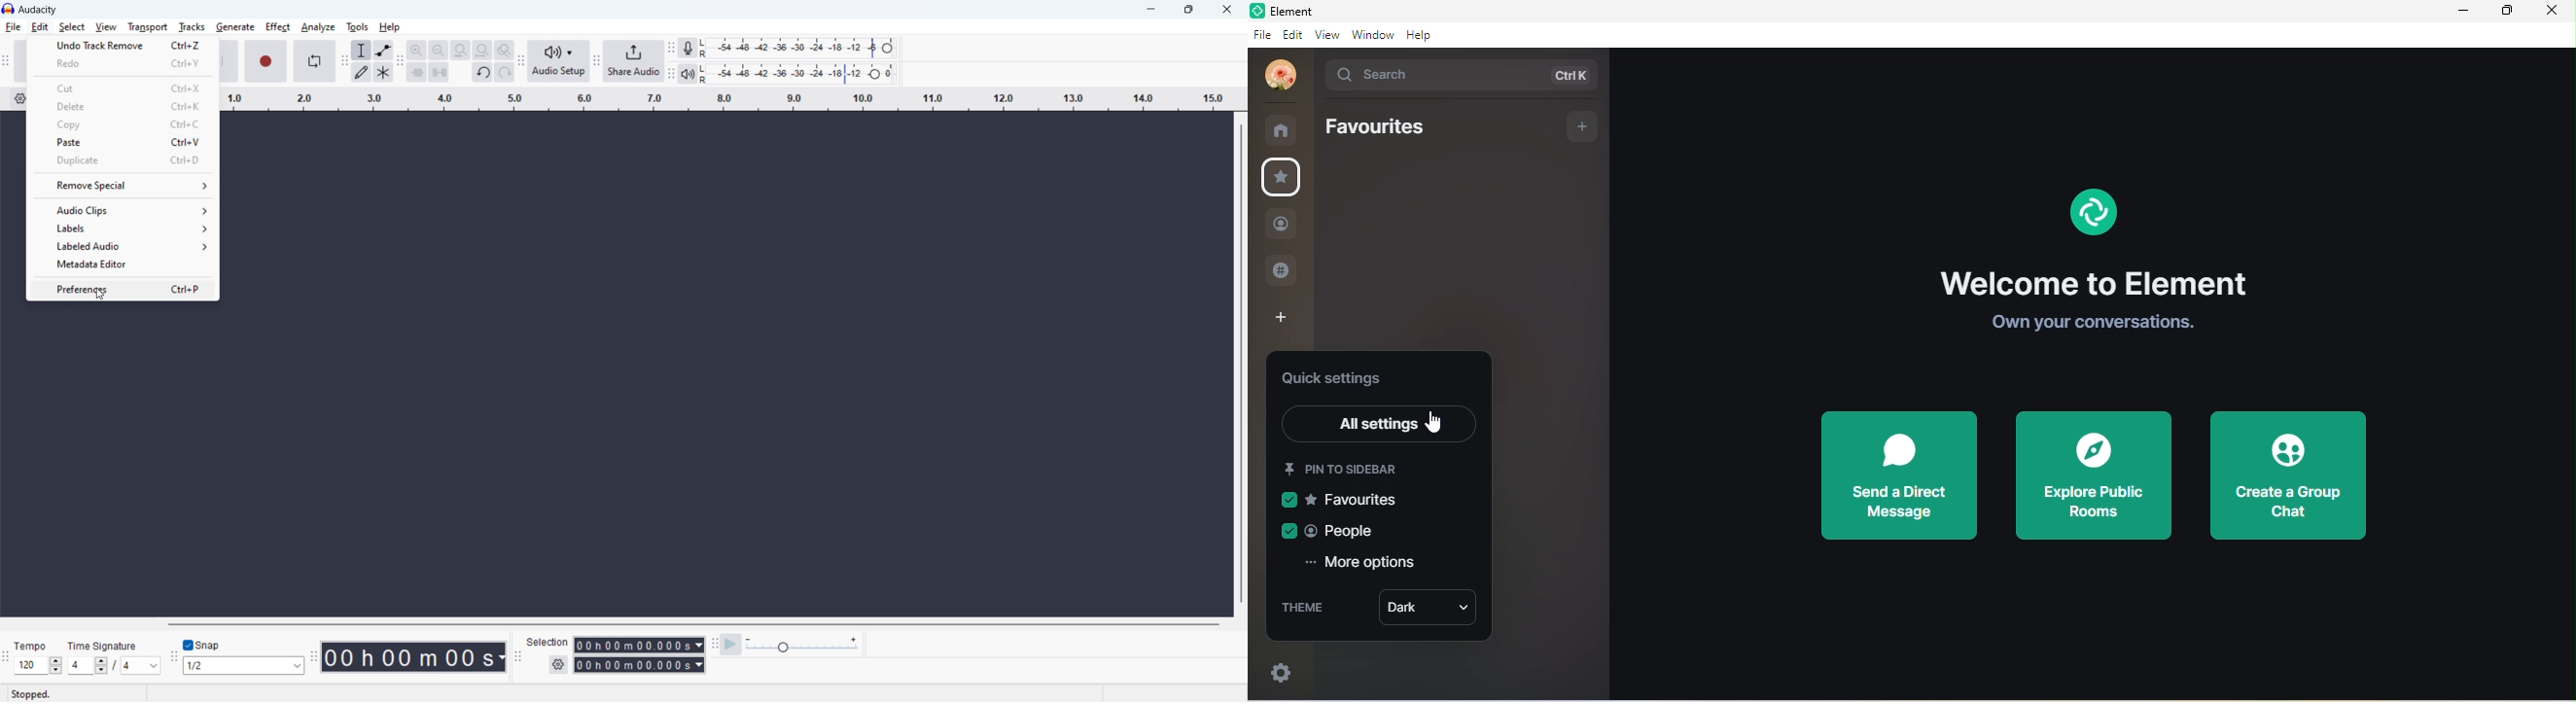  What do you see at coordinates (1280, 270) in the screenshot?
I see `public room` at bounding box center [1280, 270].